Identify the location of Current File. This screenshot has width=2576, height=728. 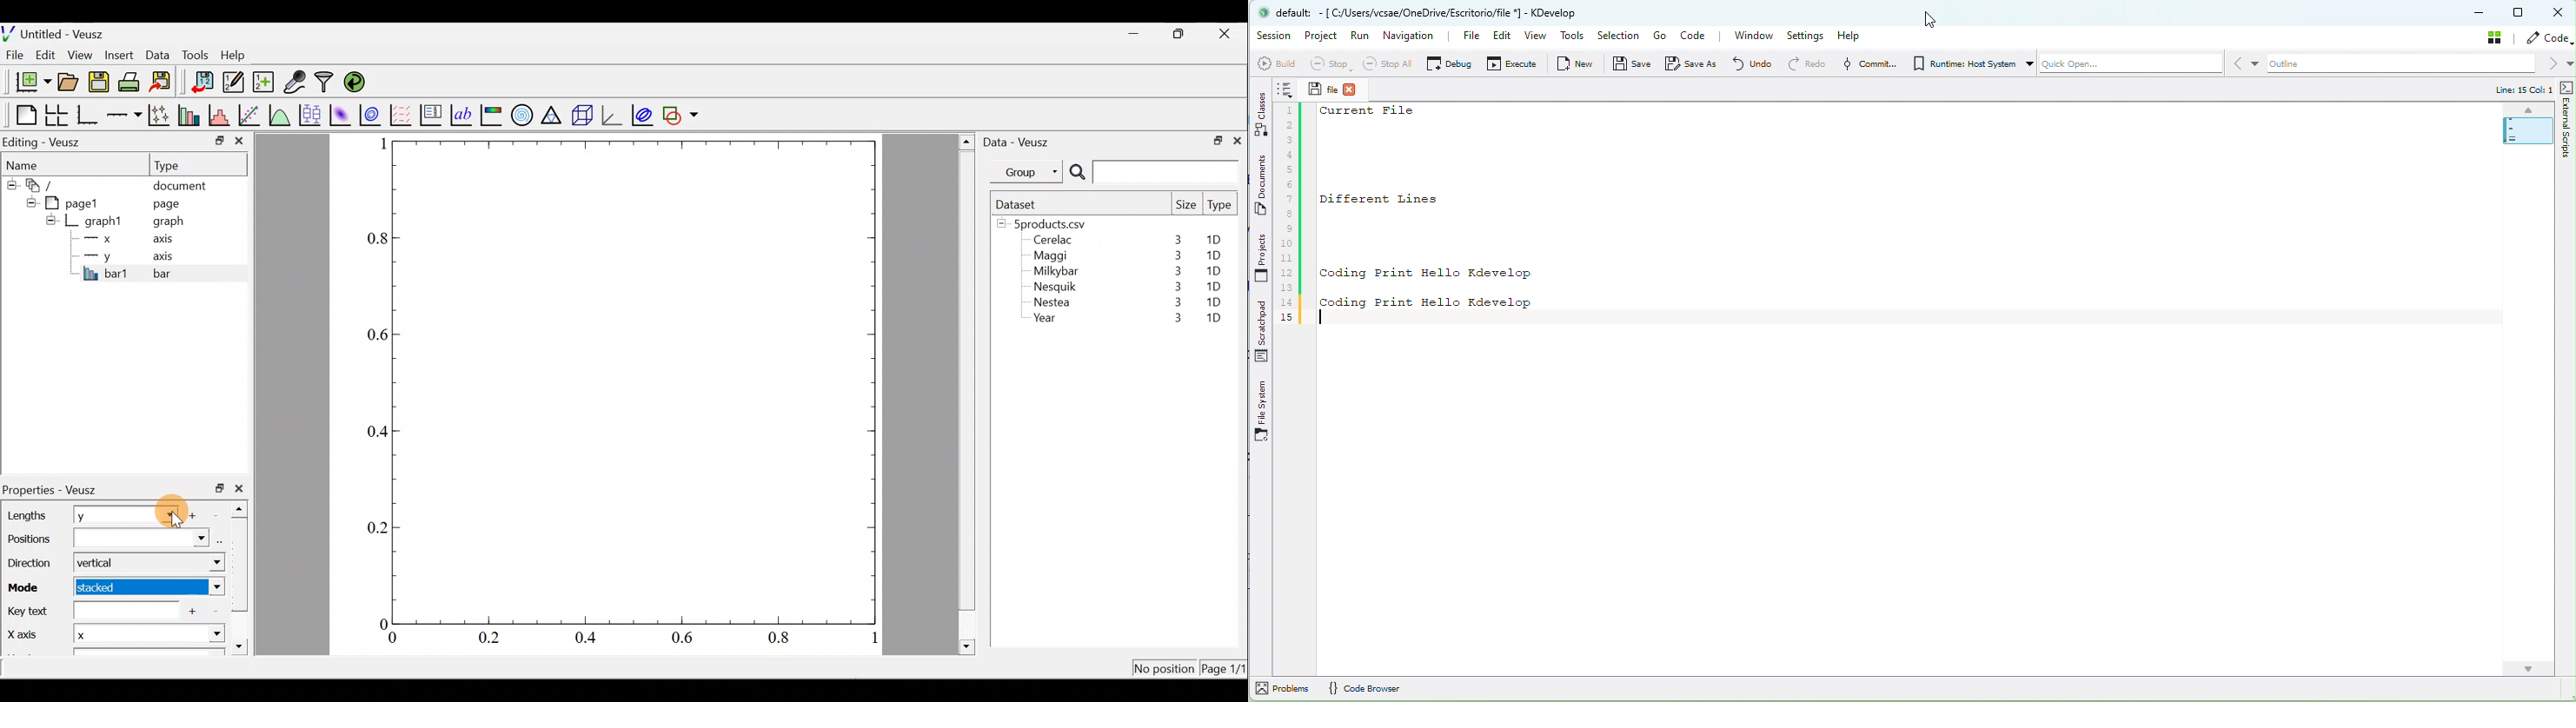
(1371, 112).